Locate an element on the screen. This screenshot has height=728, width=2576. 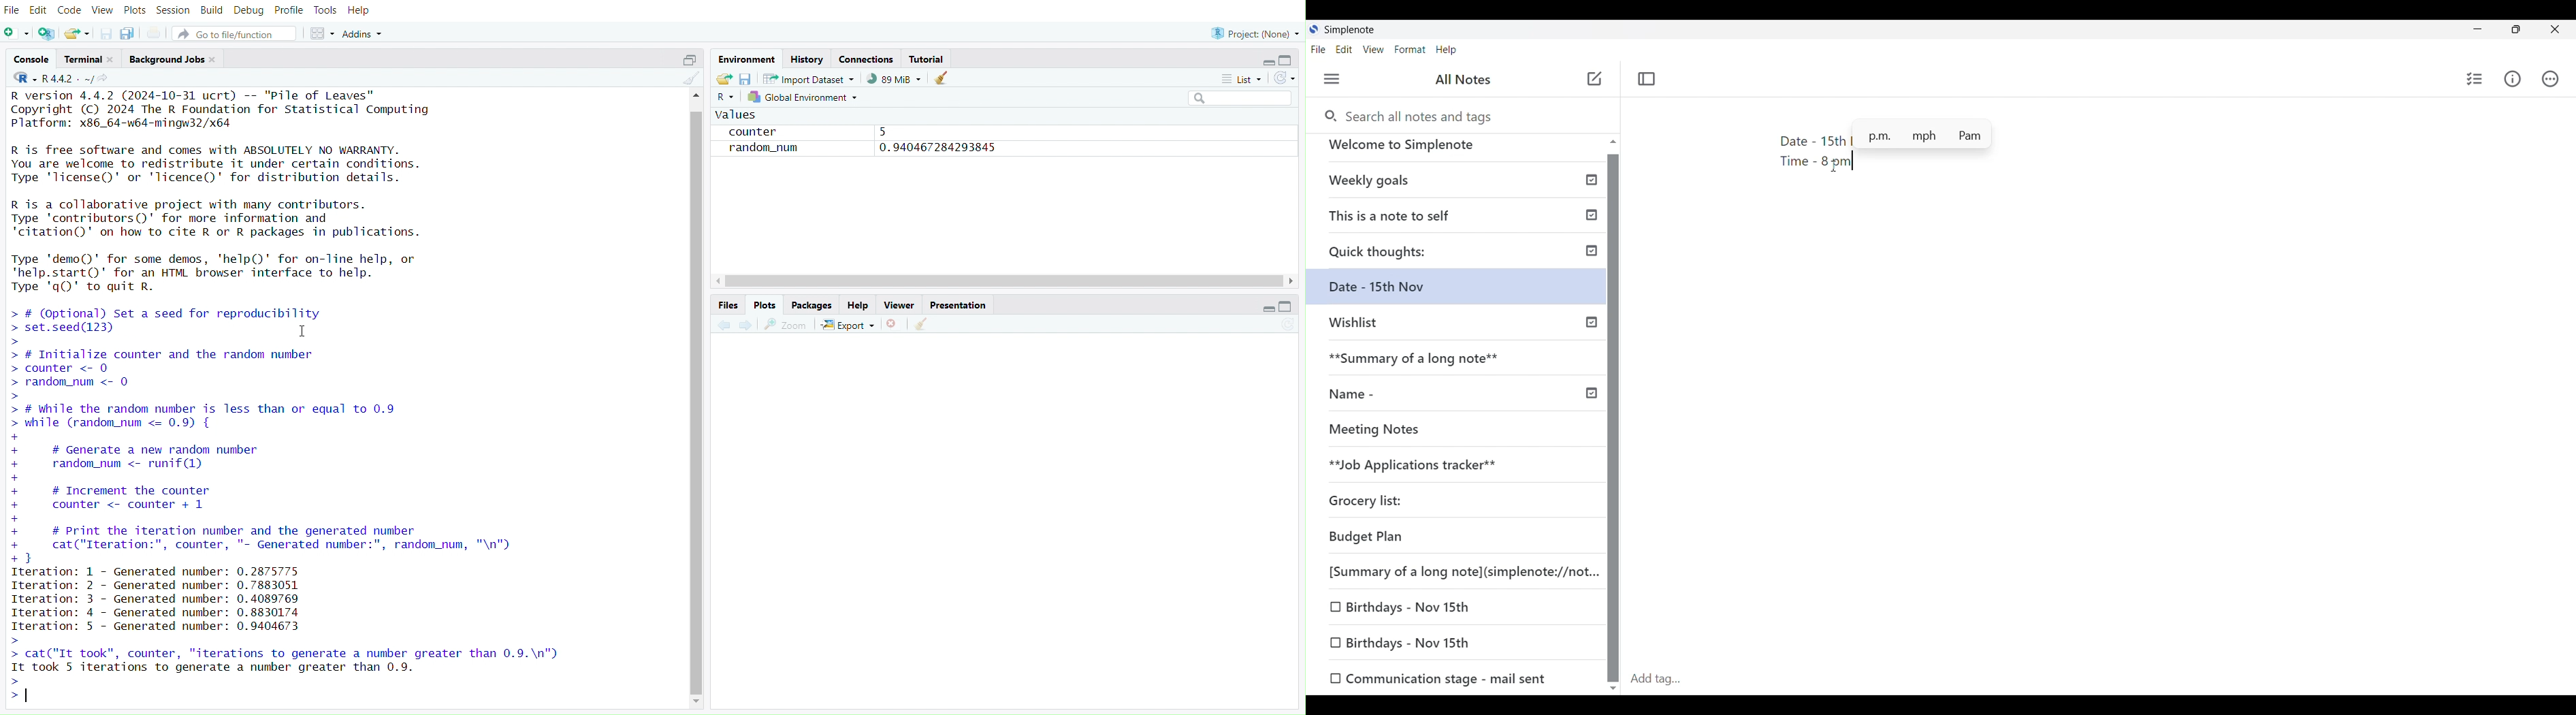
Create a project is located at coordinates (46, 31).